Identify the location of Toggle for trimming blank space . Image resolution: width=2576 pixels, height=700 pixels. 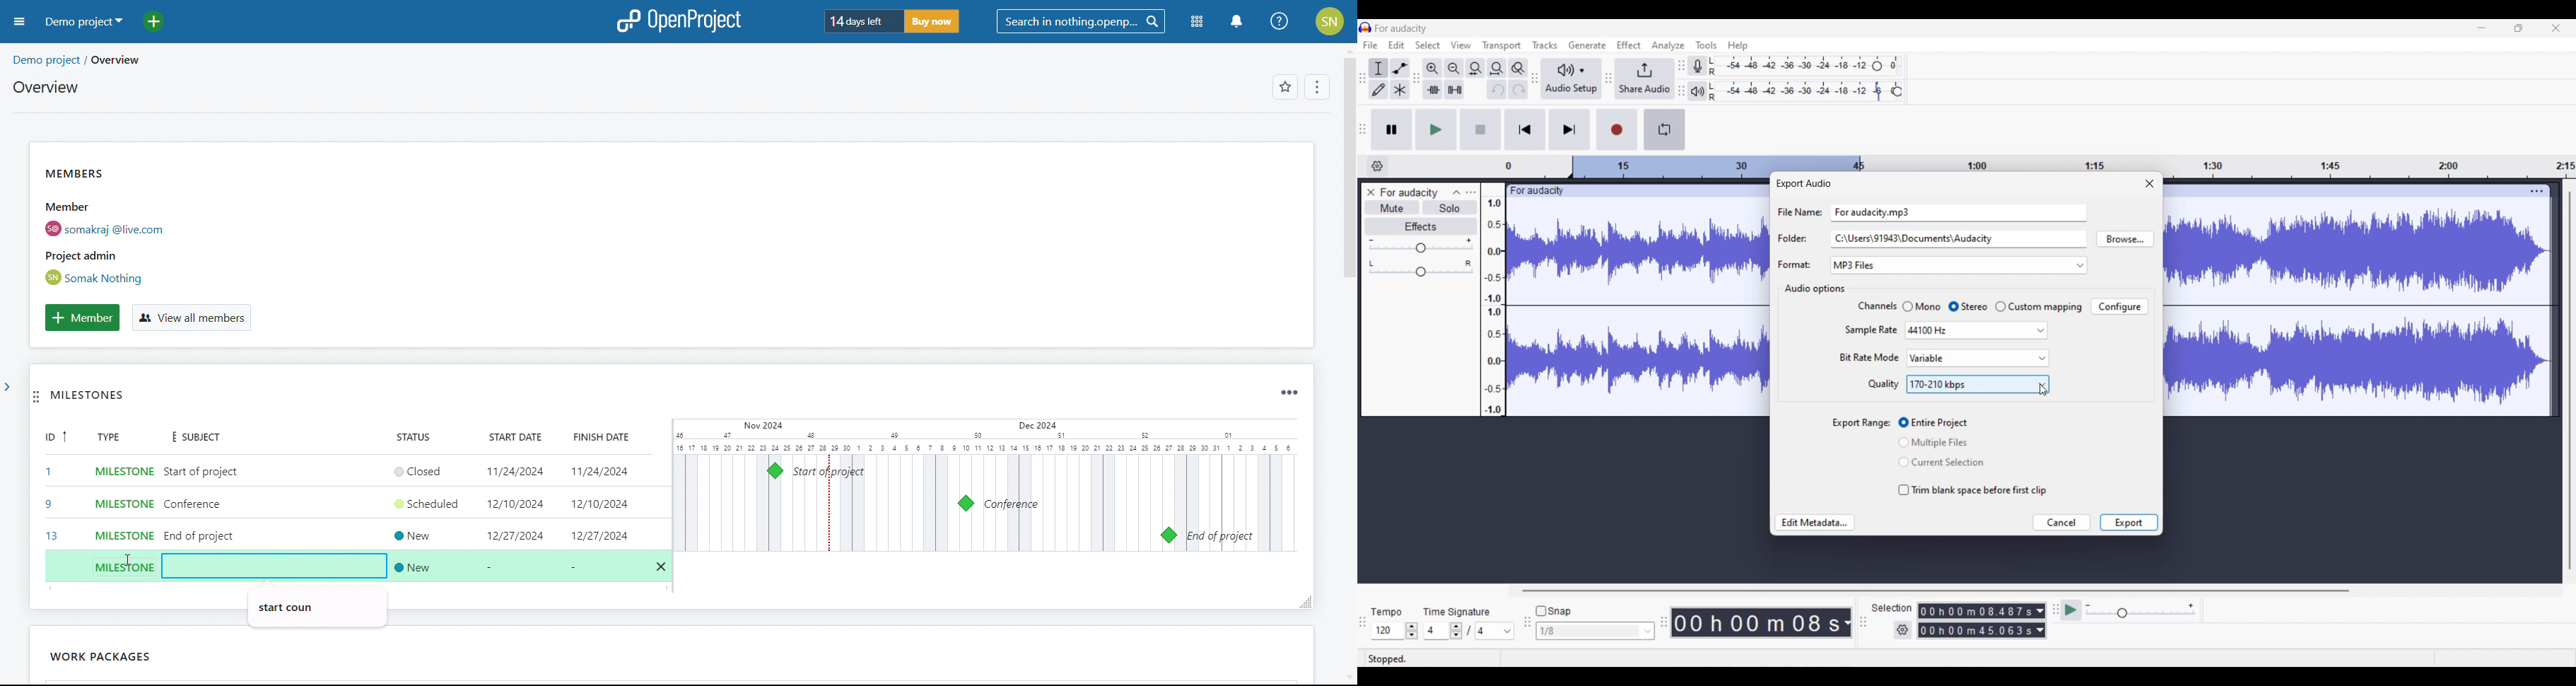
(1973, 490).